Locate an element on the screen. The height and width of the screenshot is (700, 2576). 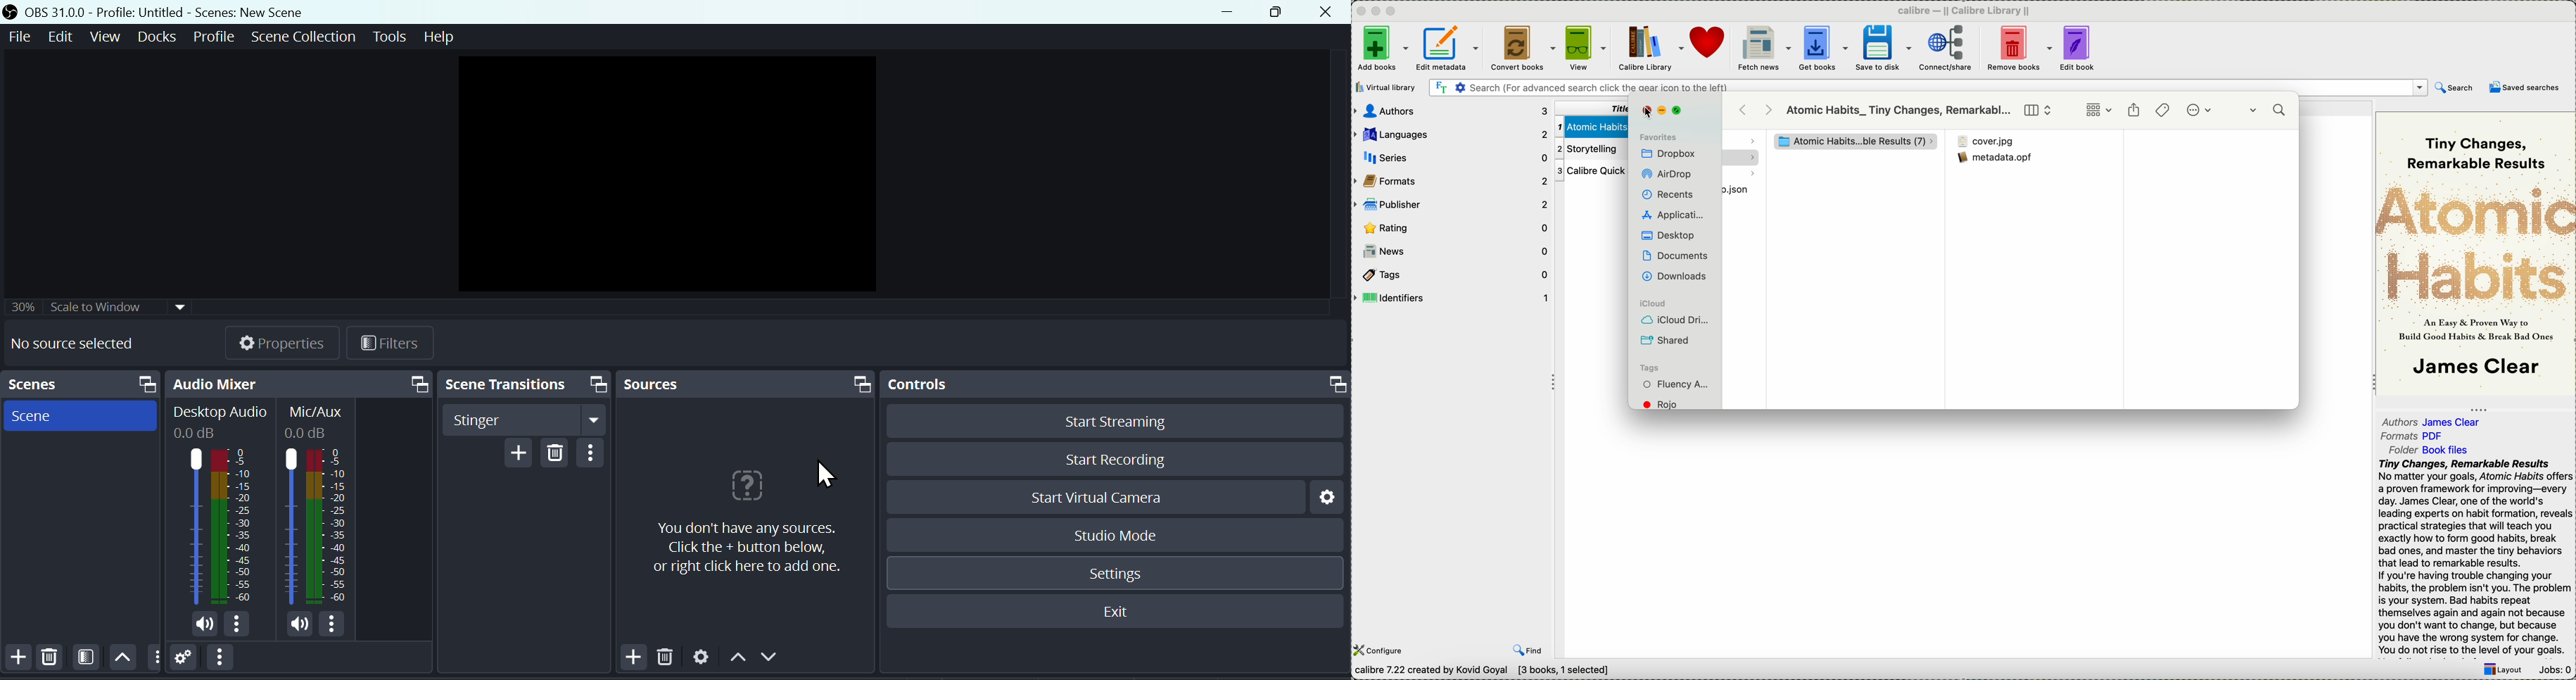
book name is located at coordinates (1899, 111).